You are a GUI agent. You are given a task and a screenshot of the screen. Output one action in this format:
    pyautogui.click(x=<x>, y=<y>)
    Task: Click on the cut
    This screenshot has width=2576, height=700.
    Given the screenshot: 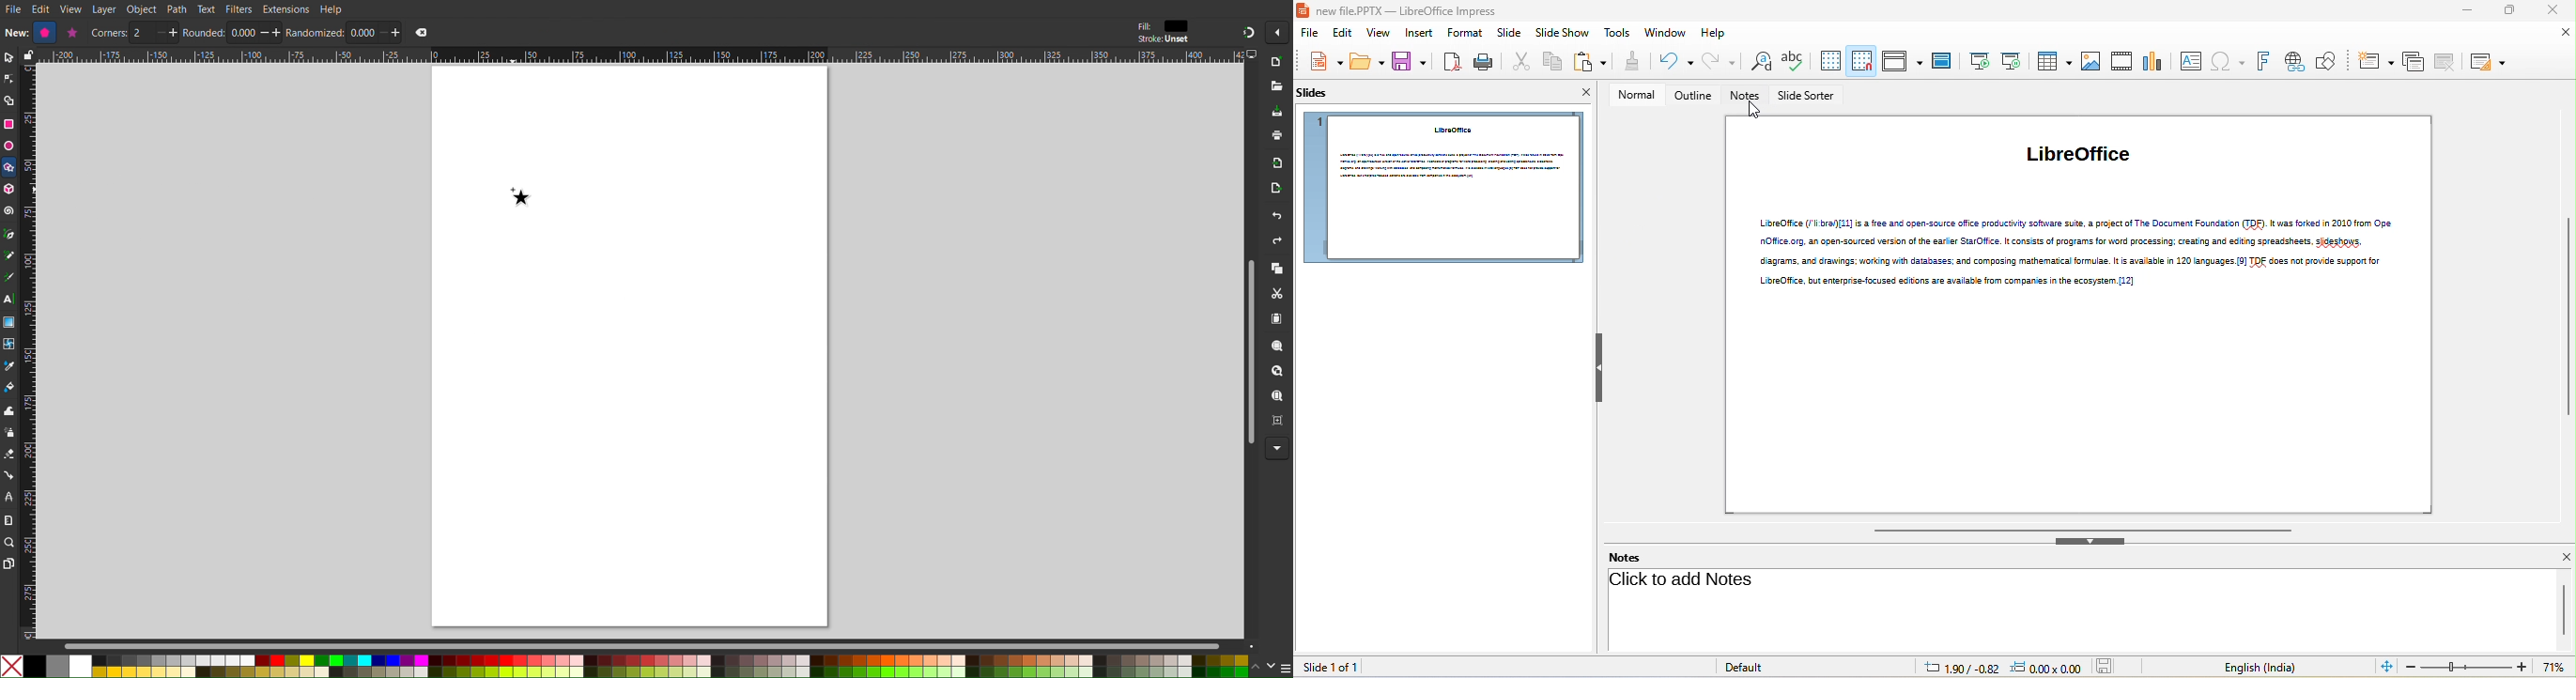 What is the action you would take?
    pyautogui.click(x=1519, y=63)
    